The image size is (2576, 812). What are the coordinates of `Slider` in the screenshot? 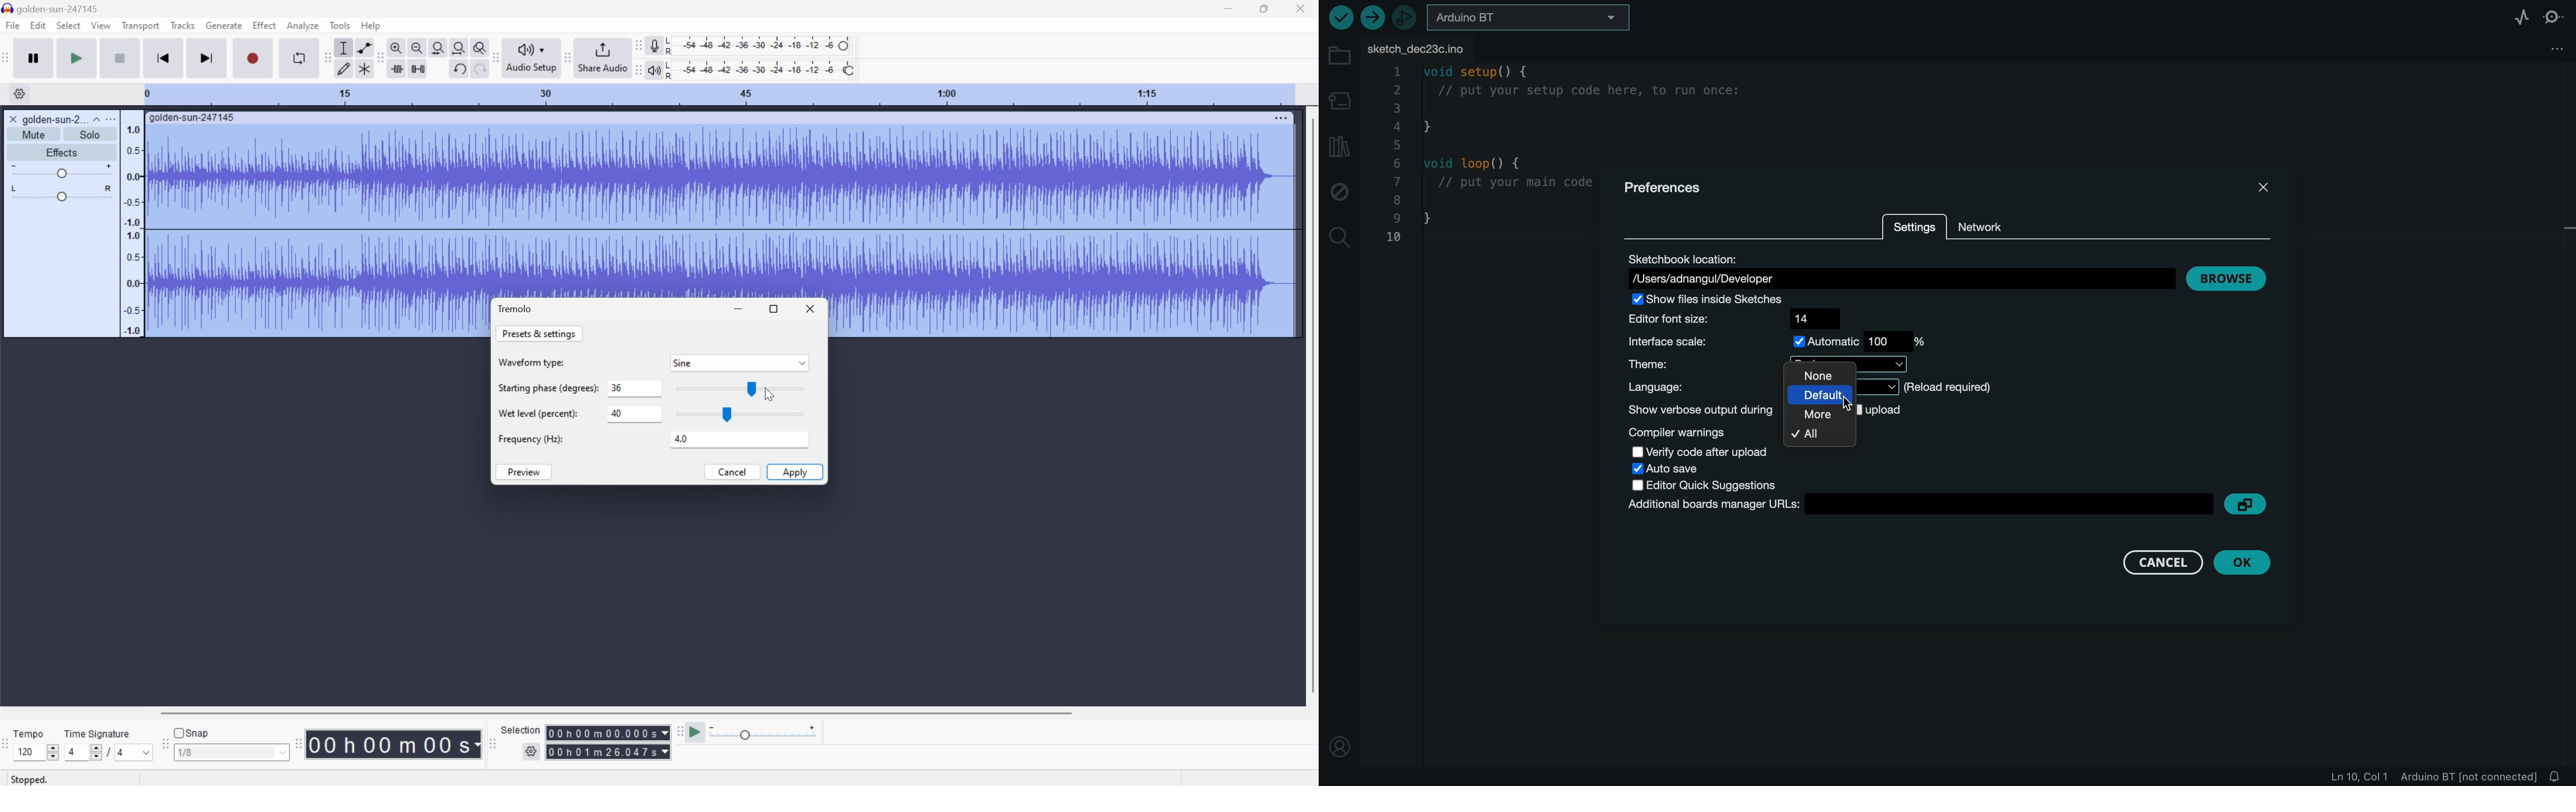 It's located at (737, 388).